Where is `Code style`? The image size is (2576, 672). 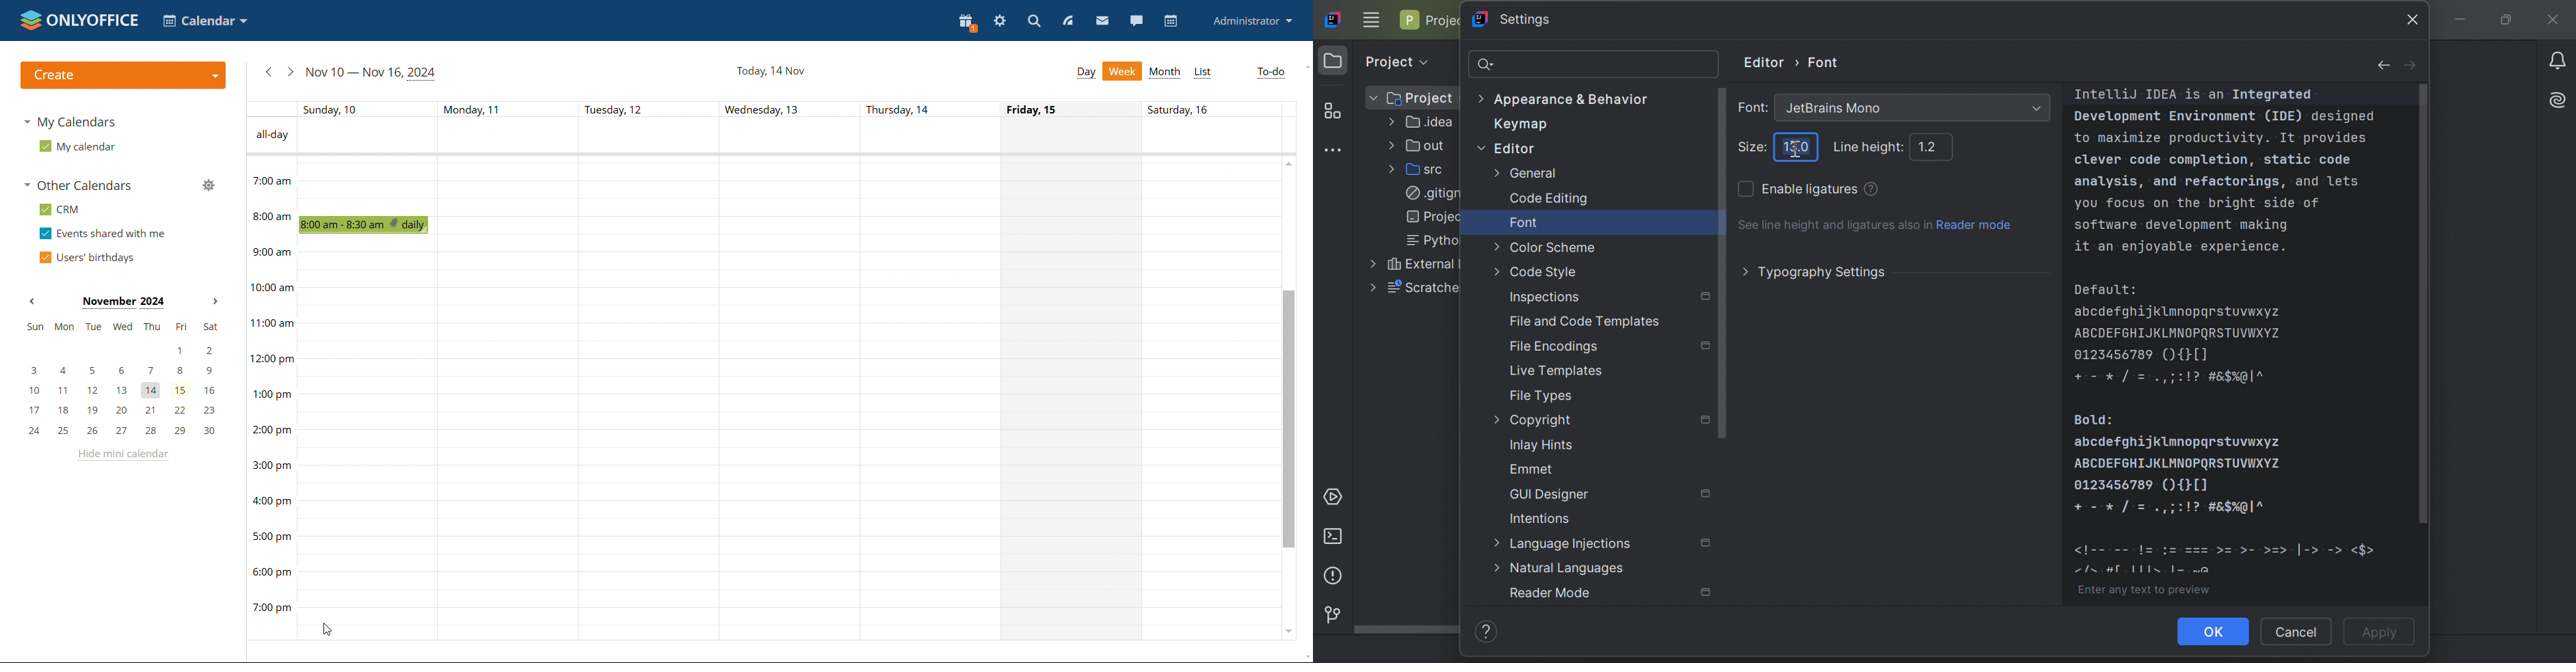 Code style is located at coordinates (1535, 272).